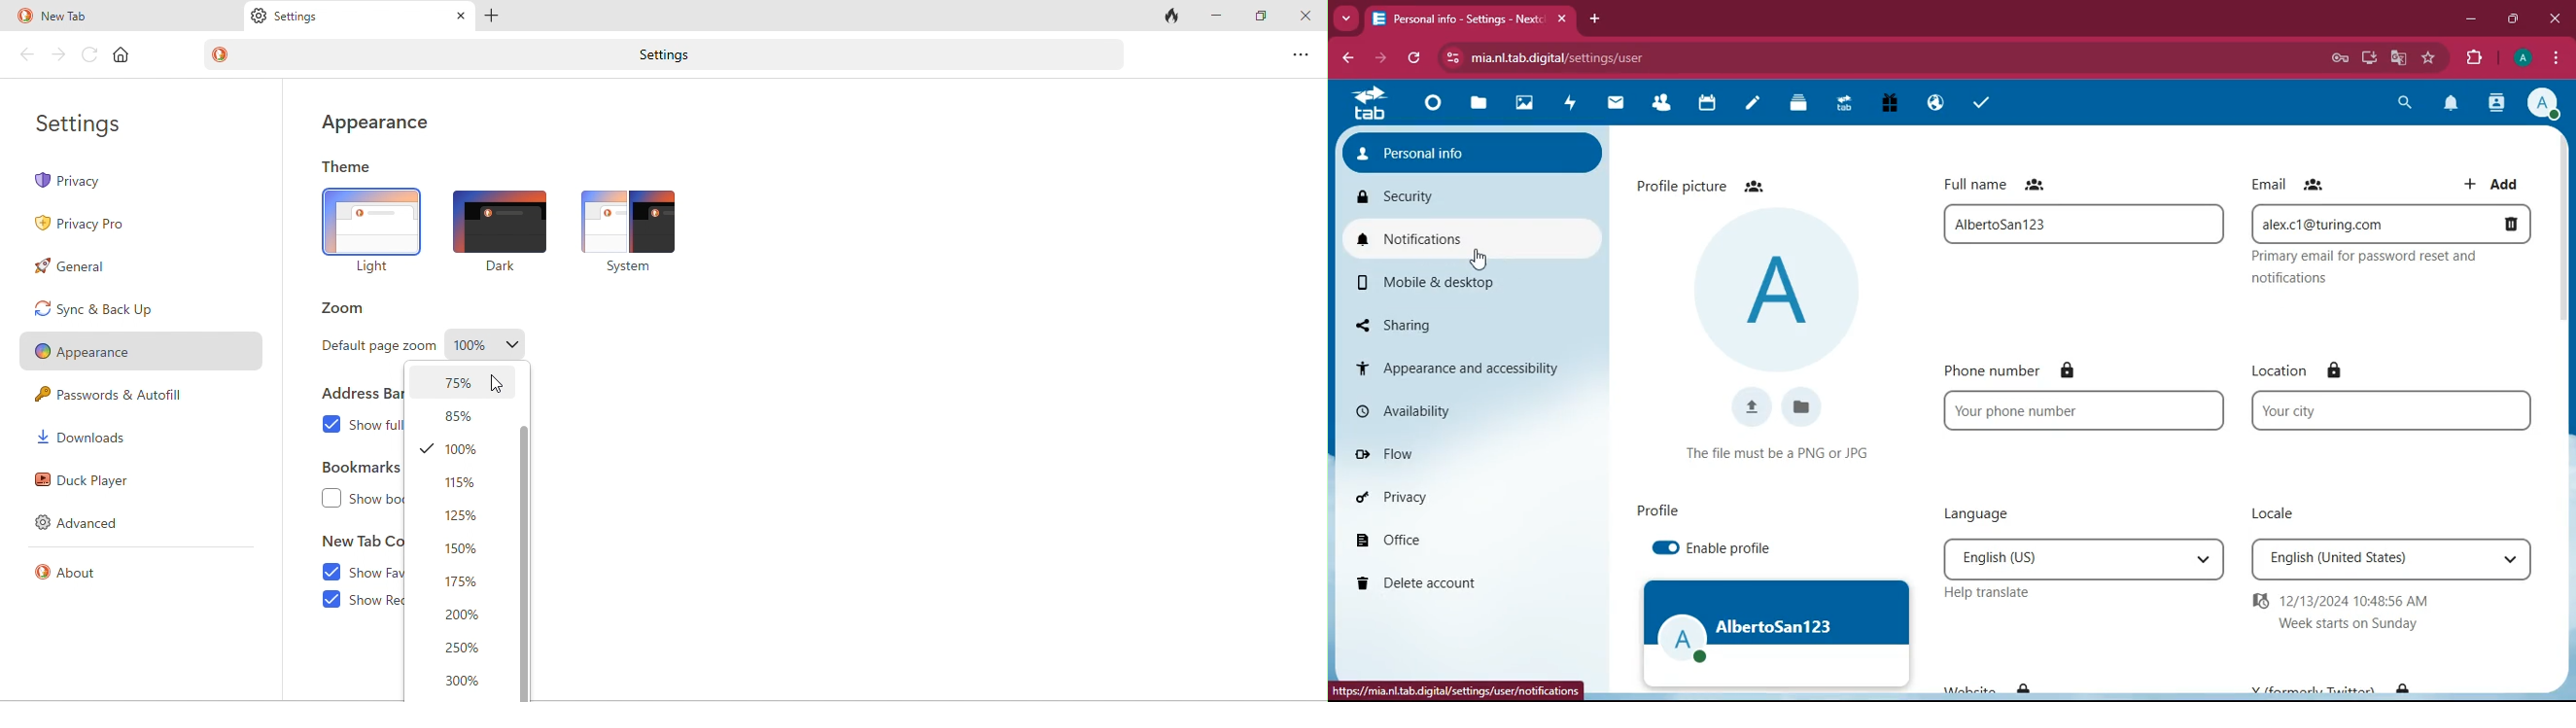  I want to click on 125%, so click(458, 514).